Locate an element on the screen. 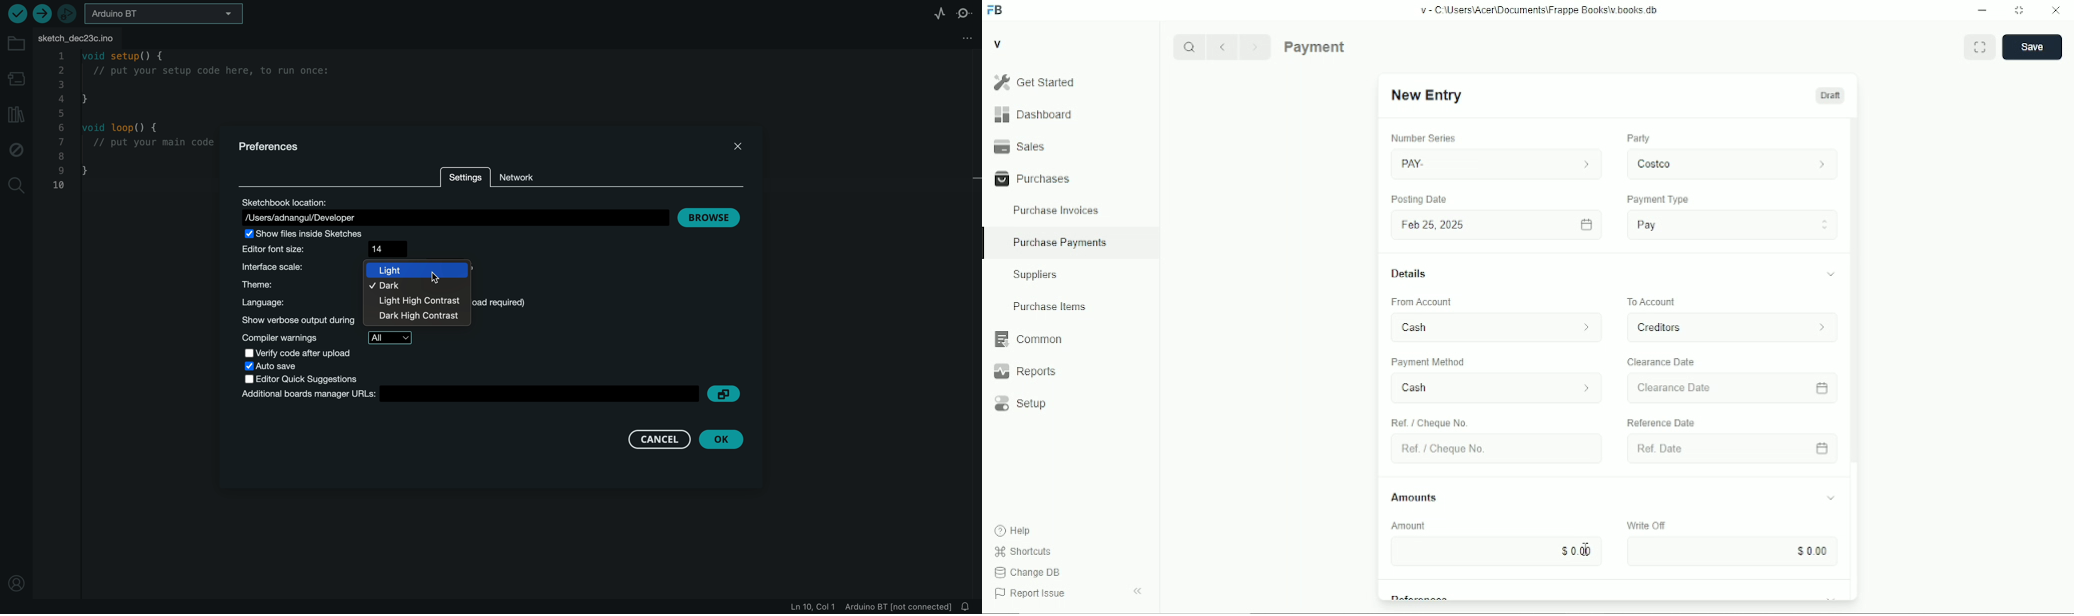  Purchase Payments is located at coordinates (1354, 46).